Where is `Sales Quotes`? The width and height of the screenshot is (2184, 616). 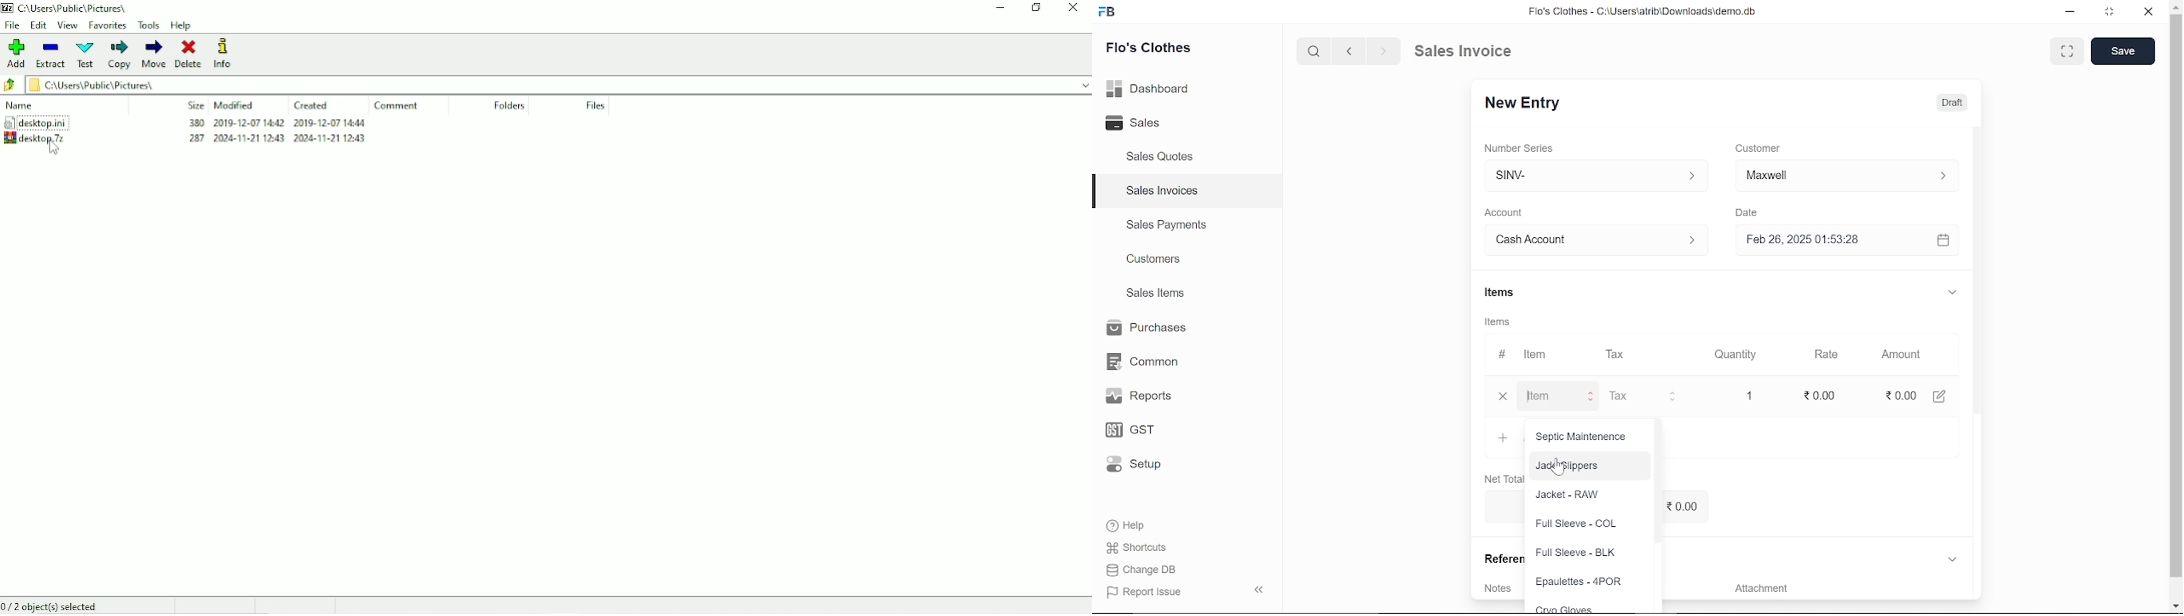
Sales Quotes is located at coordinates (1162, 158).